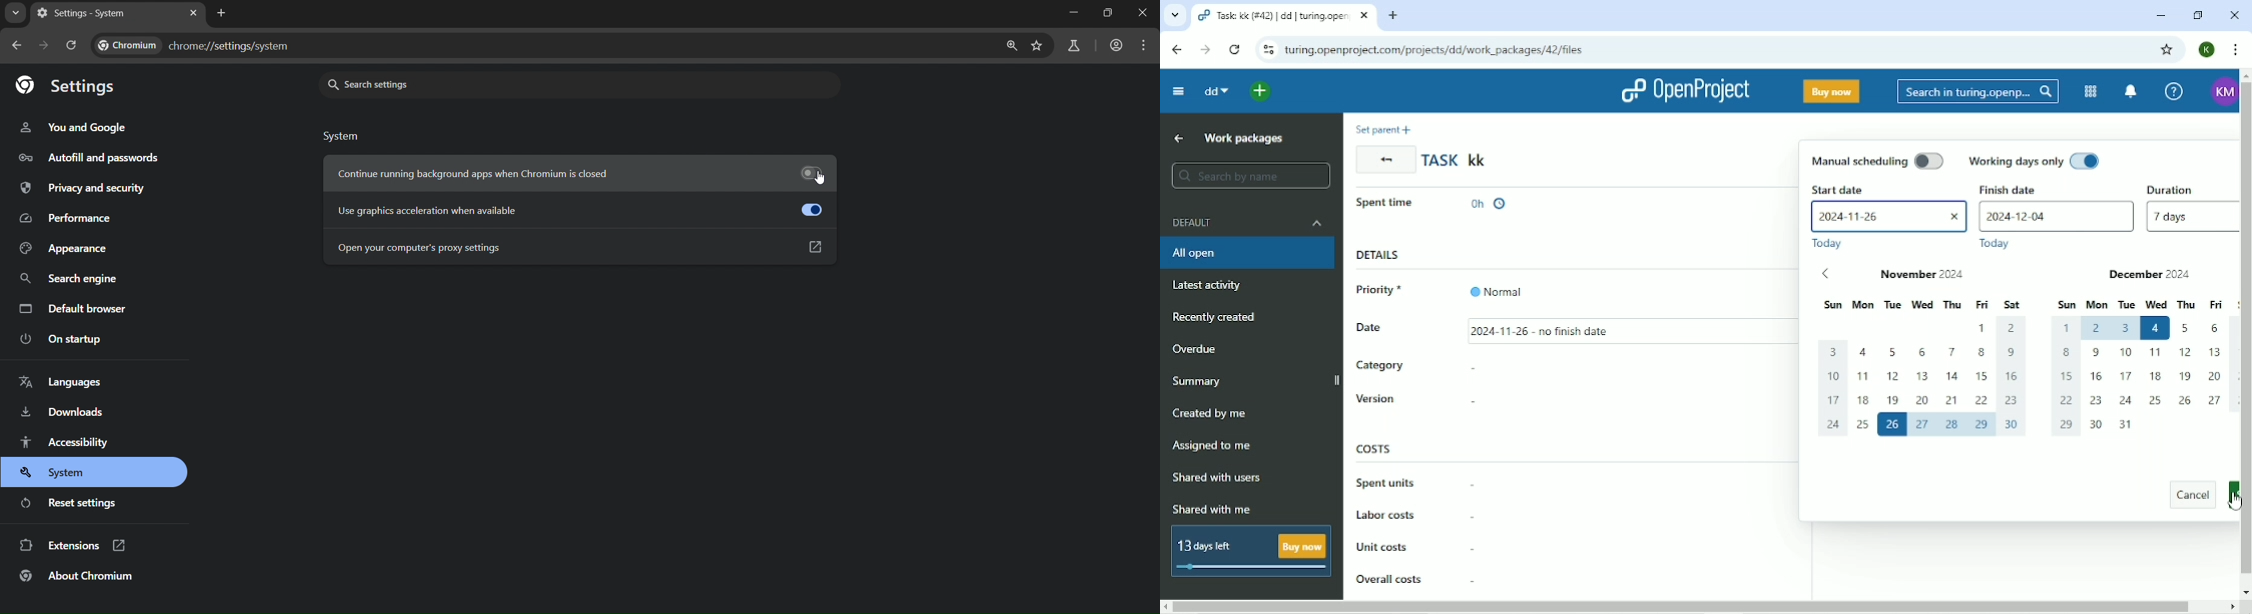 This screenshot has width=2268, height=616. Describe the element at coordinates (1215, 318) in the screenshot. I see `Recently added` at that location.